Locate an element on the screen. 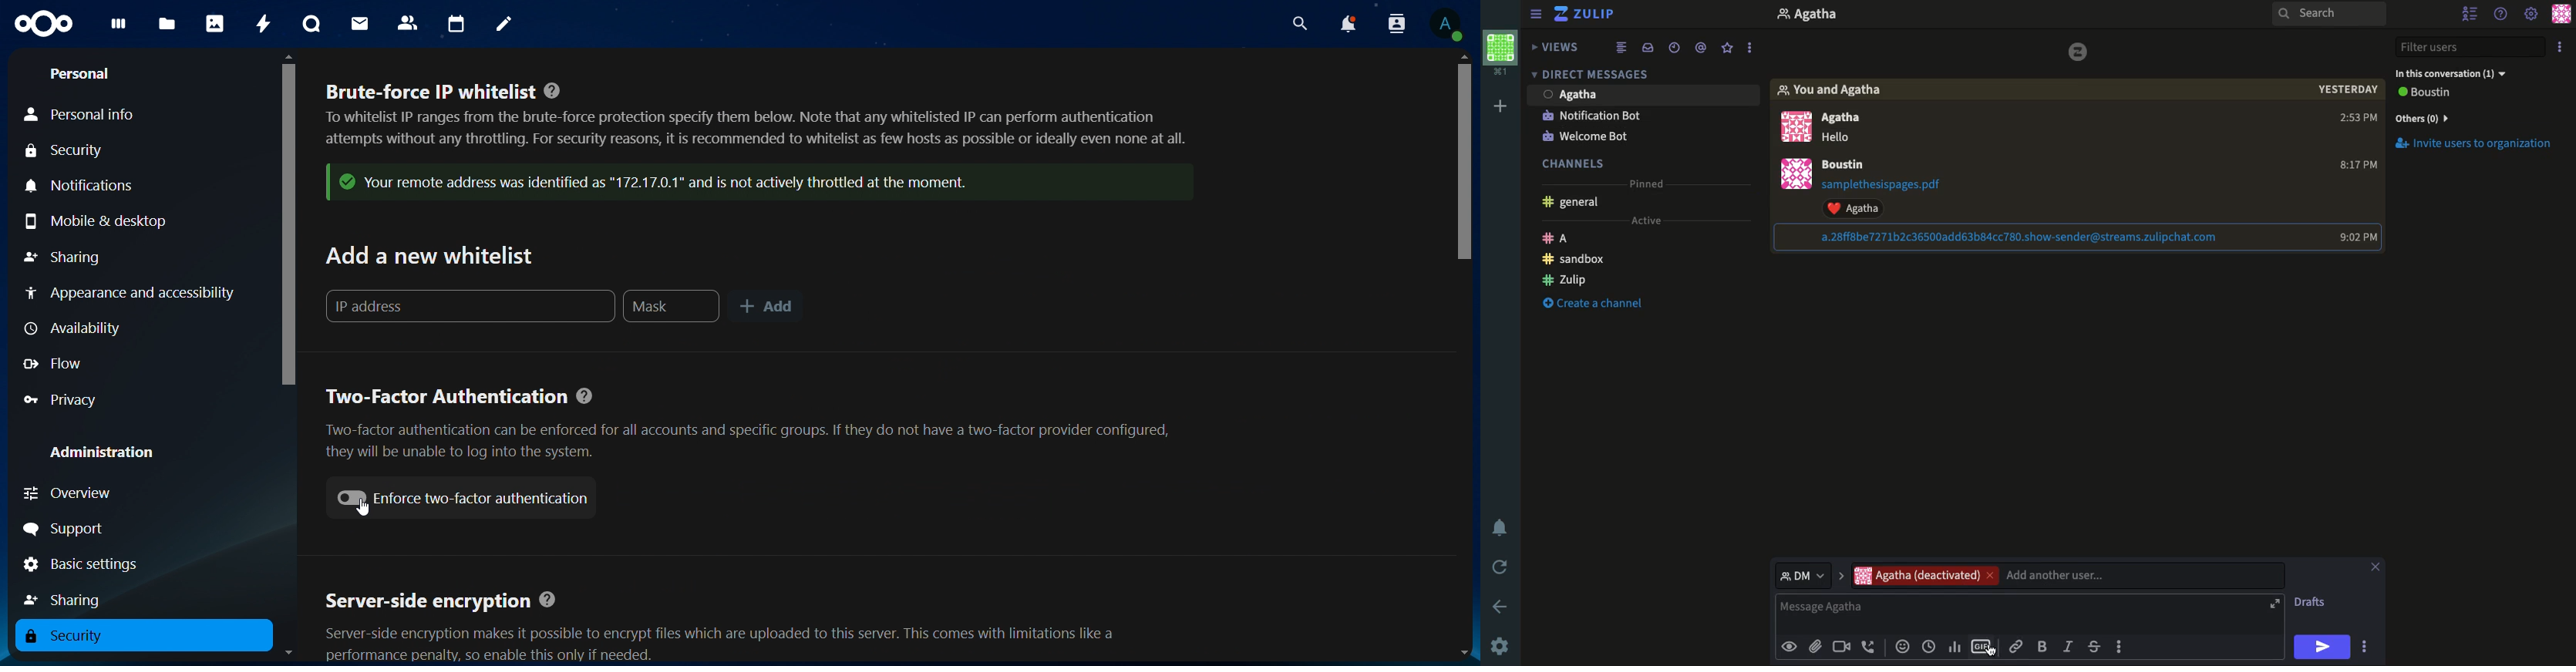 The image size is (2576, 672). Attachment is located at coordinates (1895, 197).